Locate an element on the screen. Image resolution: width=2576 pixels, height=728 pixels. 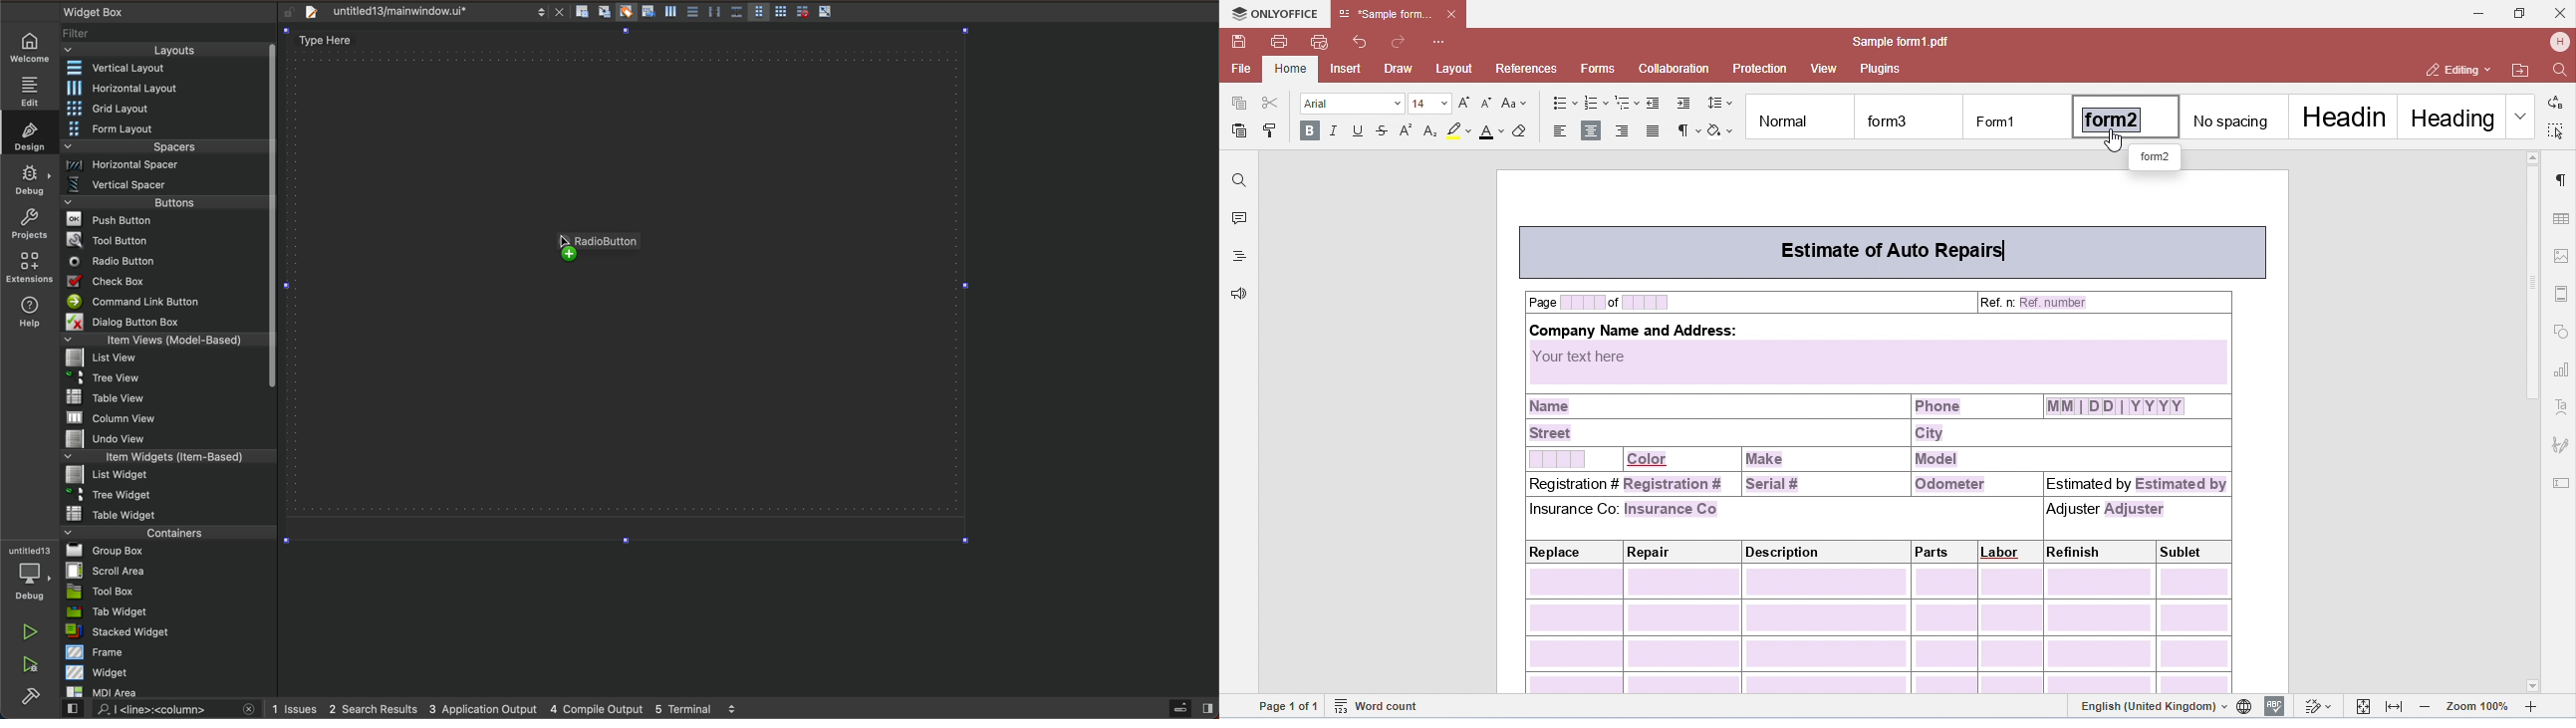
checkbox being dragged  is located at coordinates (599, 246).